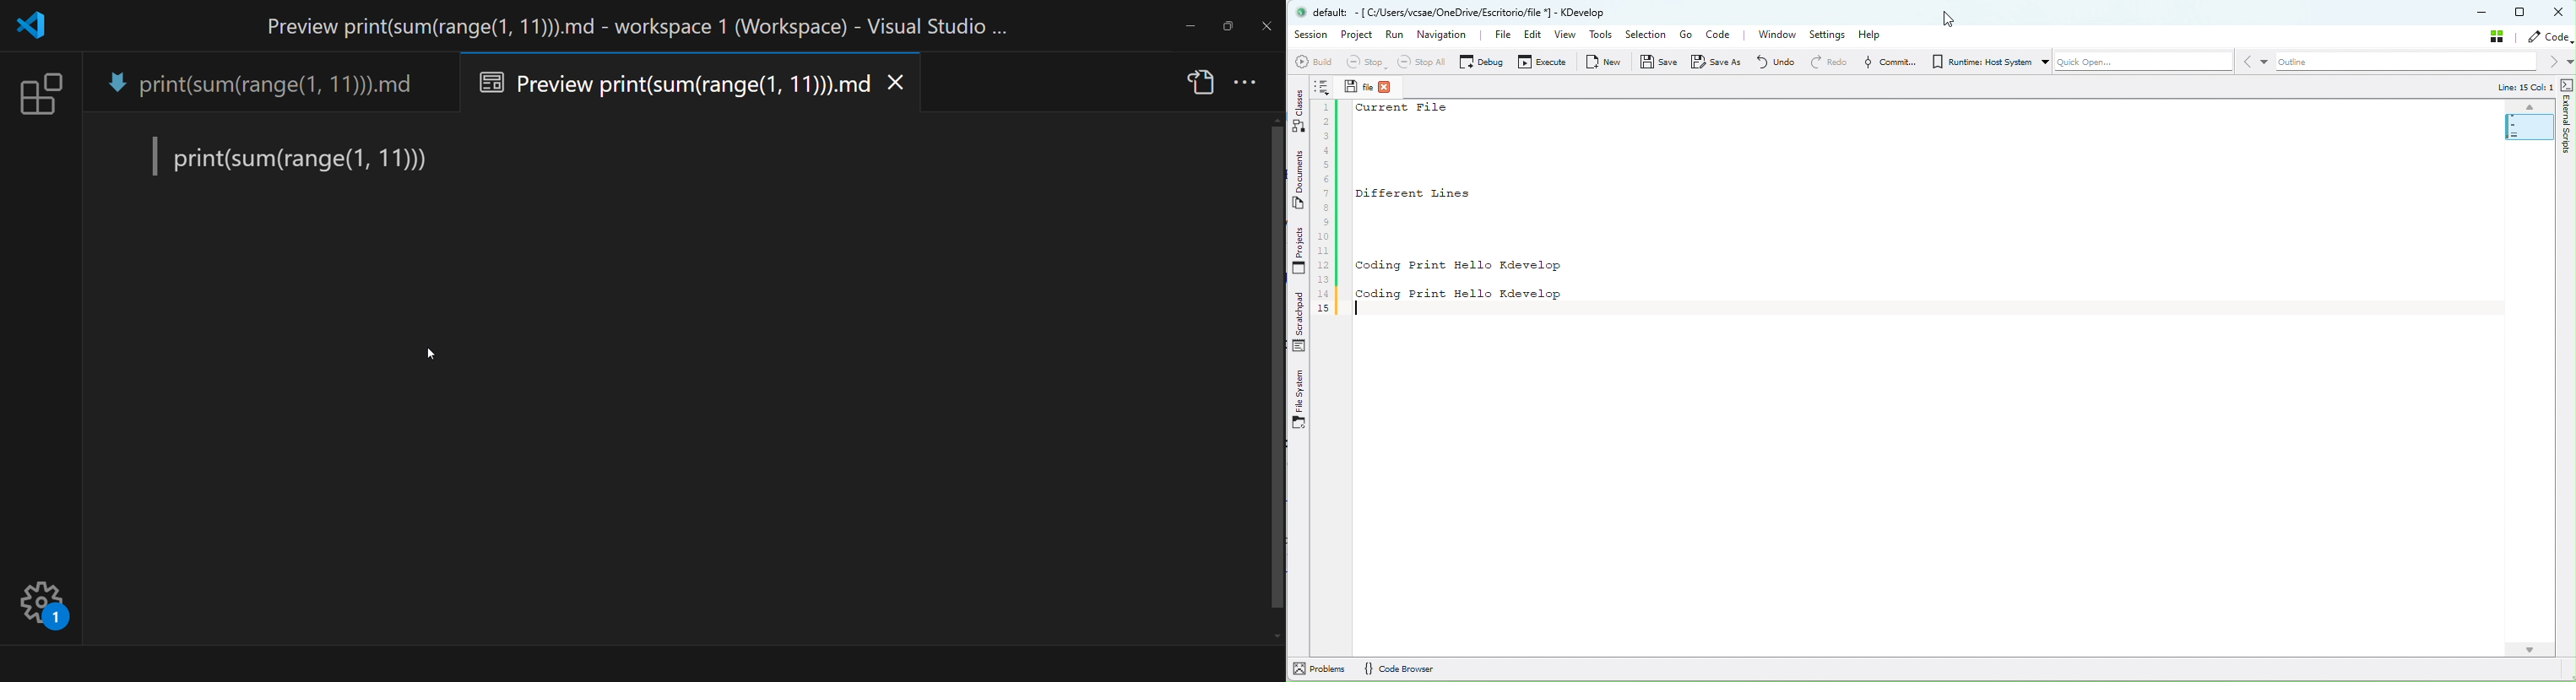 The height and width of the screenshot is (700, 2576). I want to click on Projects, so click(1299, 252).